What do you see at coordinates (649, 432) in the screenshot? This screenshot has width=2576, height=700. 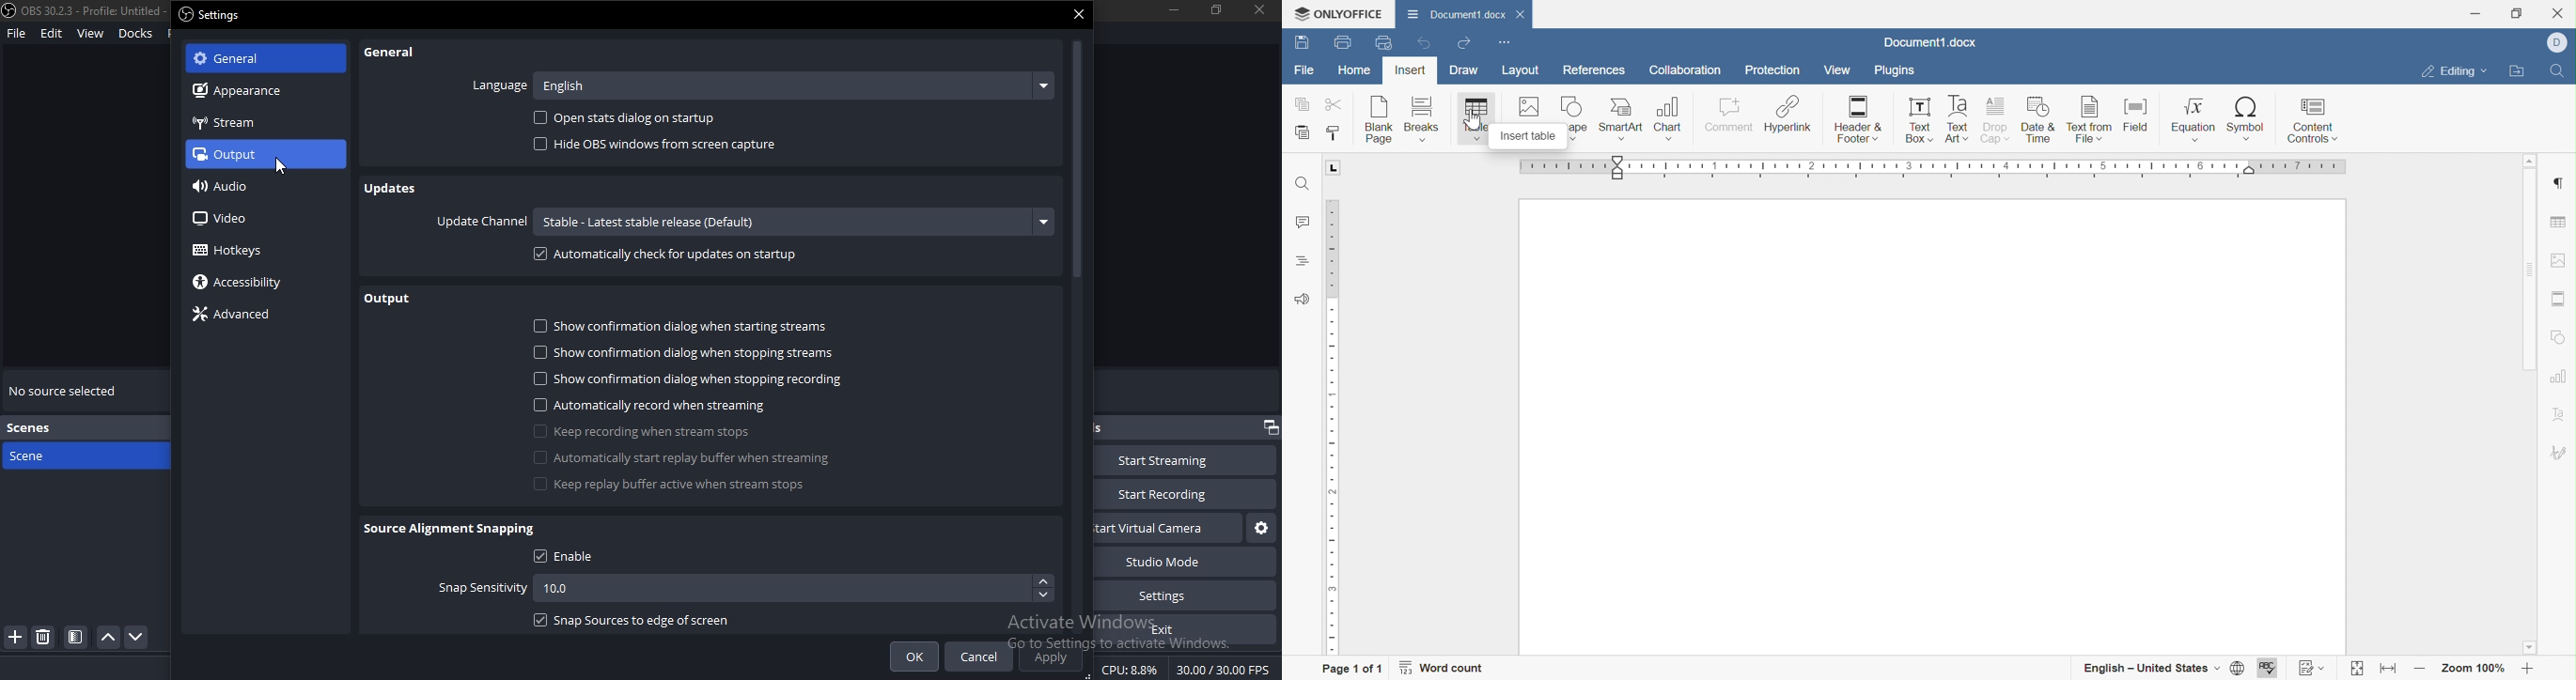 I see `keep recording when stream stops` at bounding box center [649, 432].